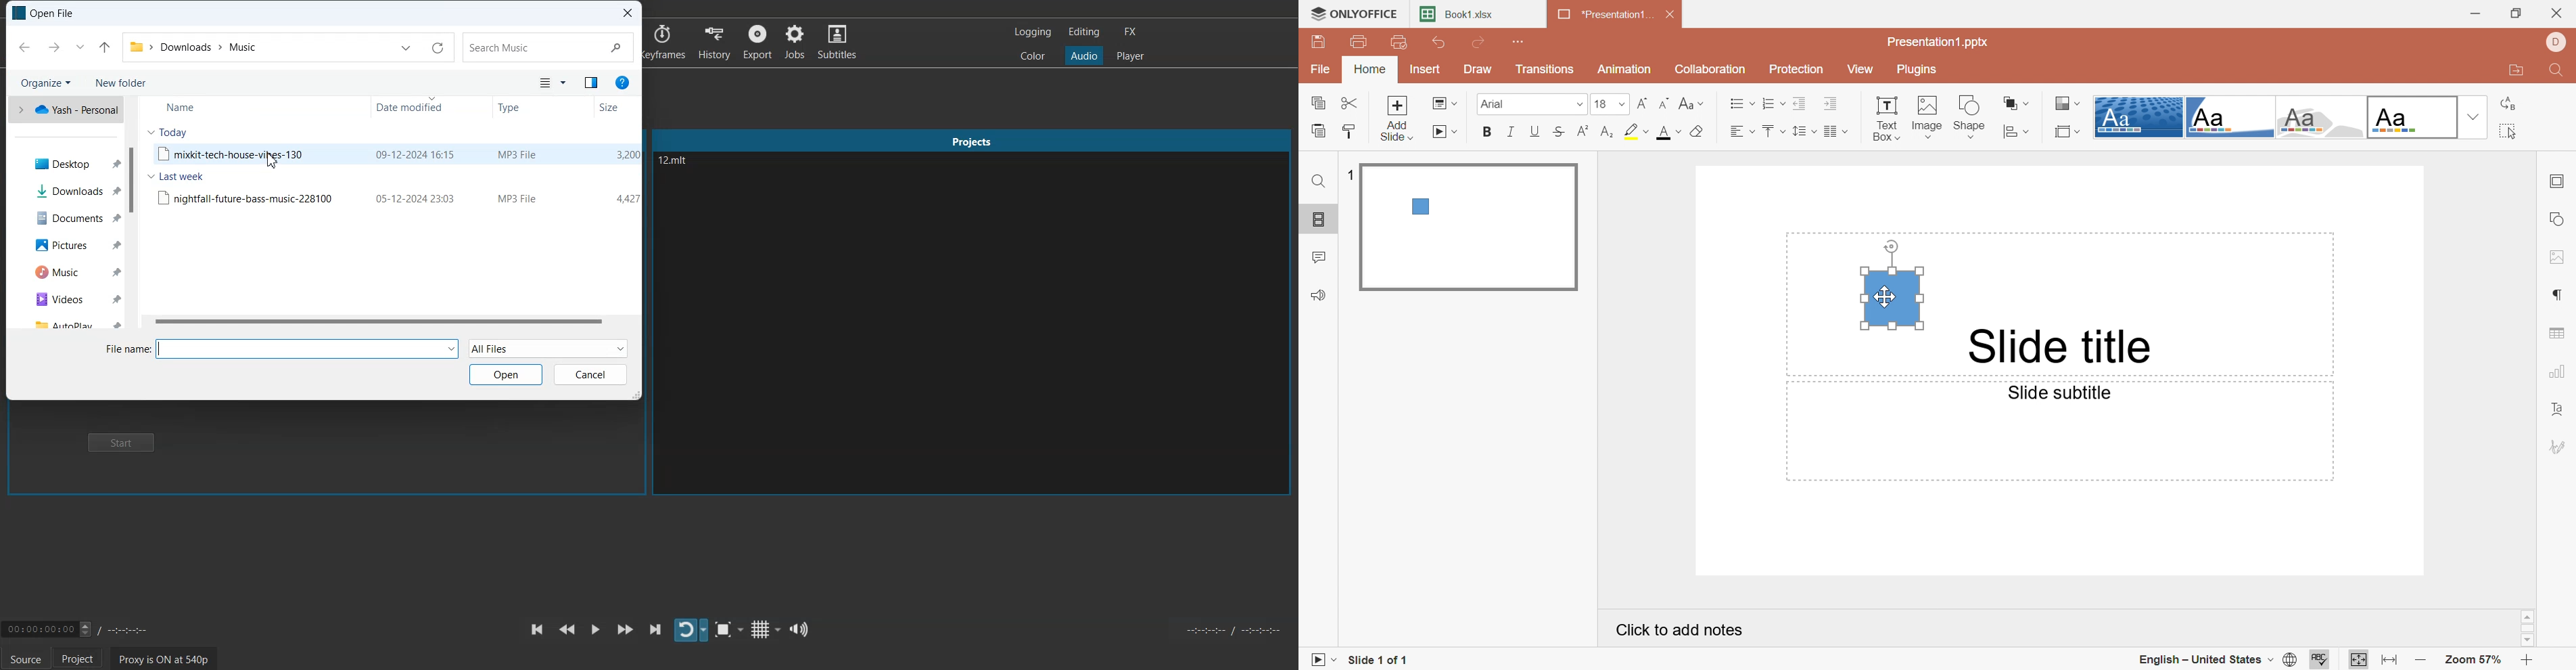 This screenshot has width=2576, height=672. I want to click on Replace, so click(2508, 105).